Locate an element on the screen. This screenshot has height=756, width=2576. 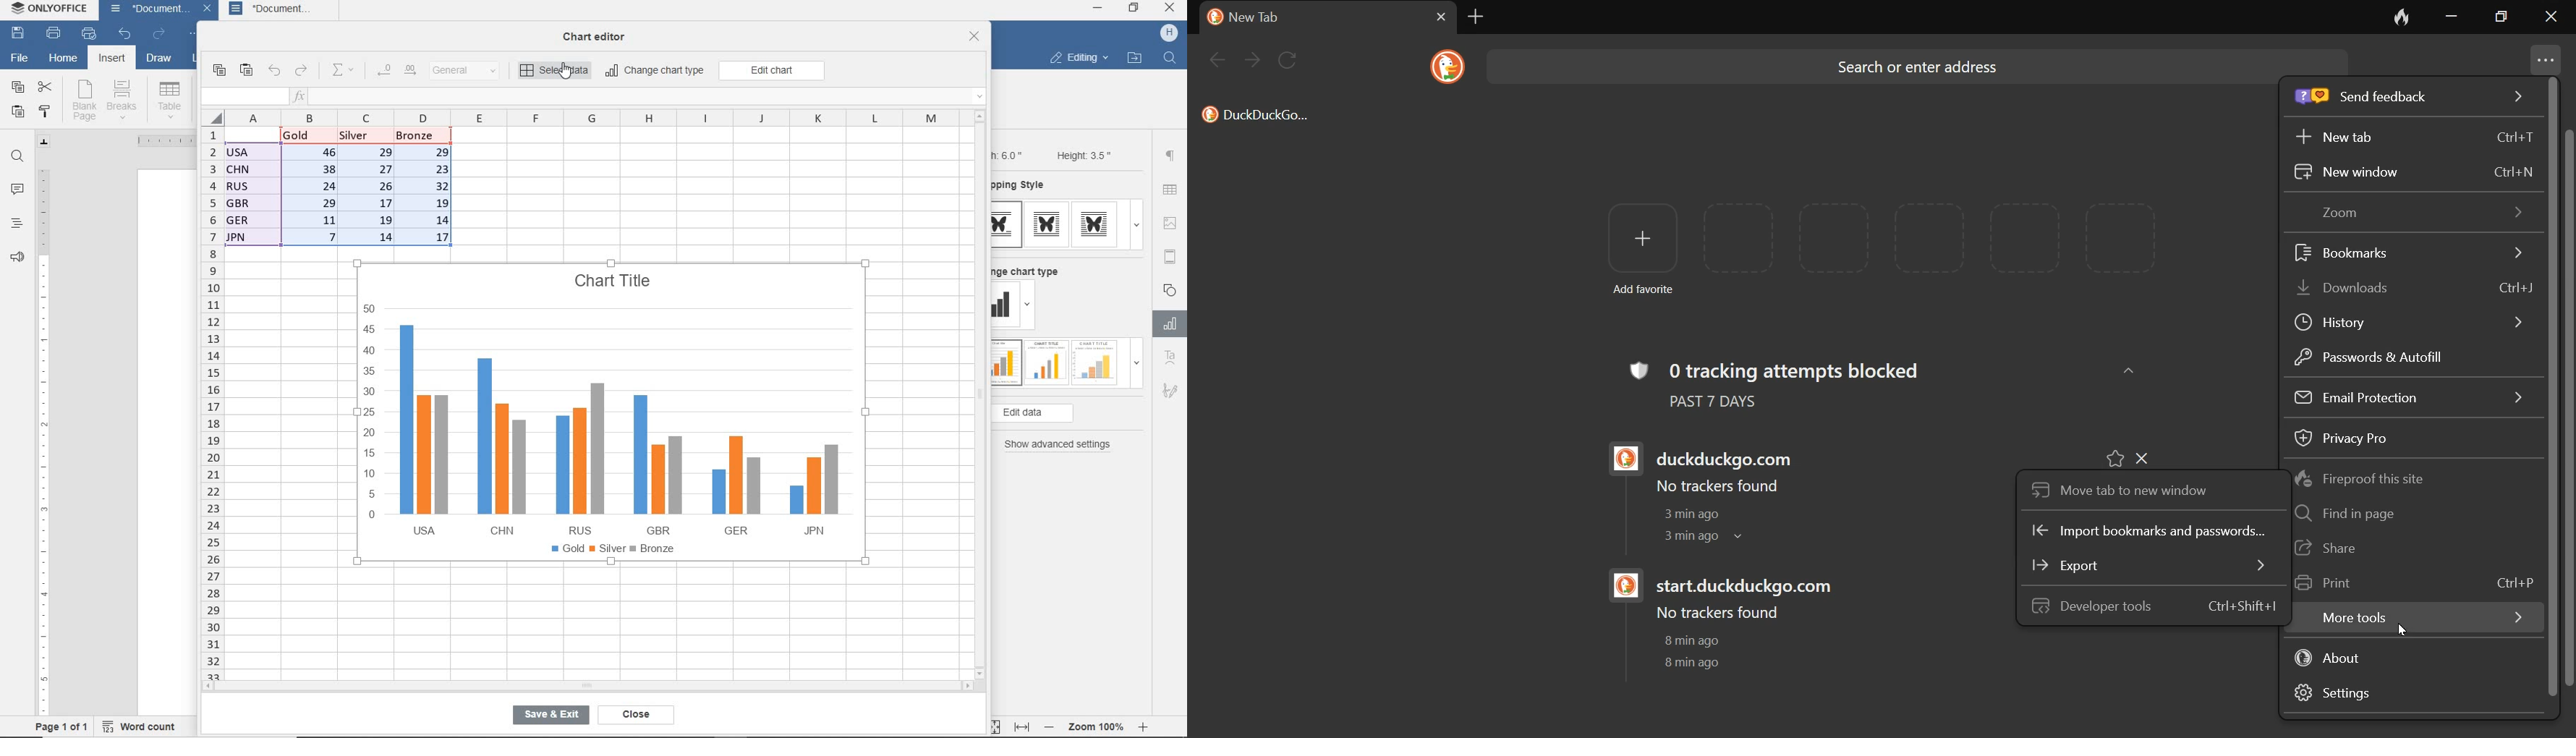
Text Art Settings is located at coordinates (1169, 358).